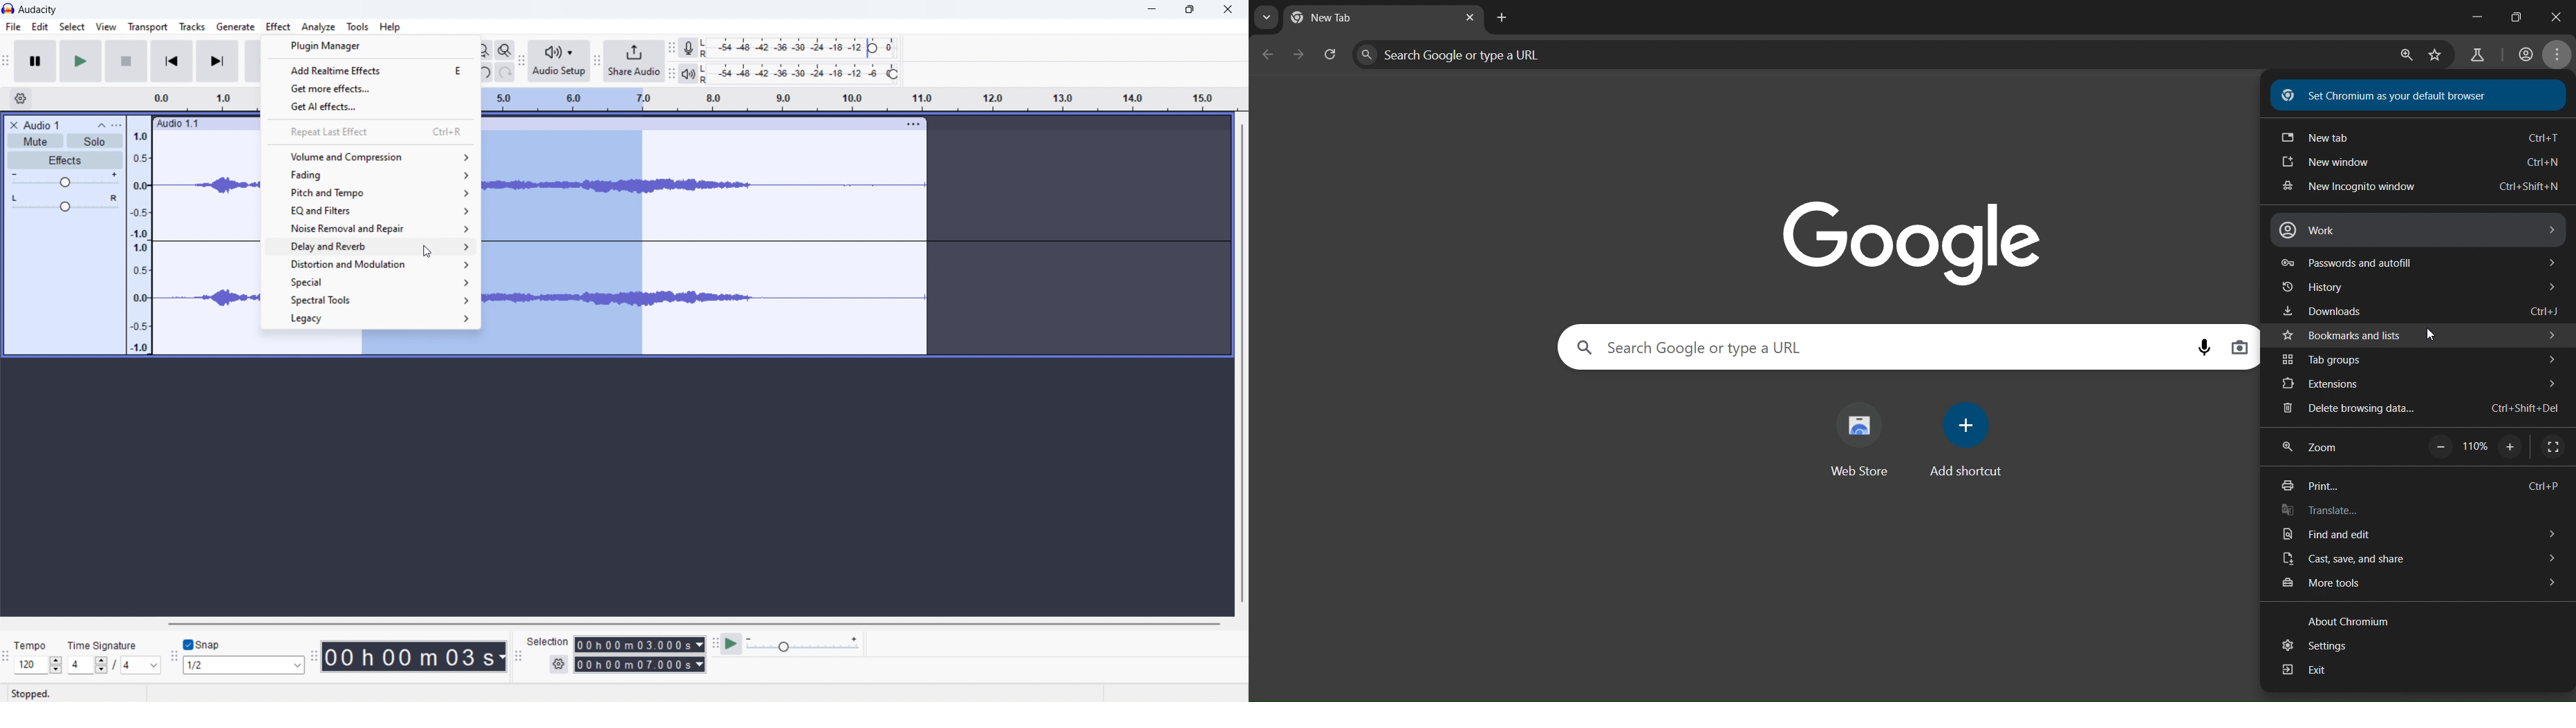  I want to click on plugin manager, so click(369, 45).